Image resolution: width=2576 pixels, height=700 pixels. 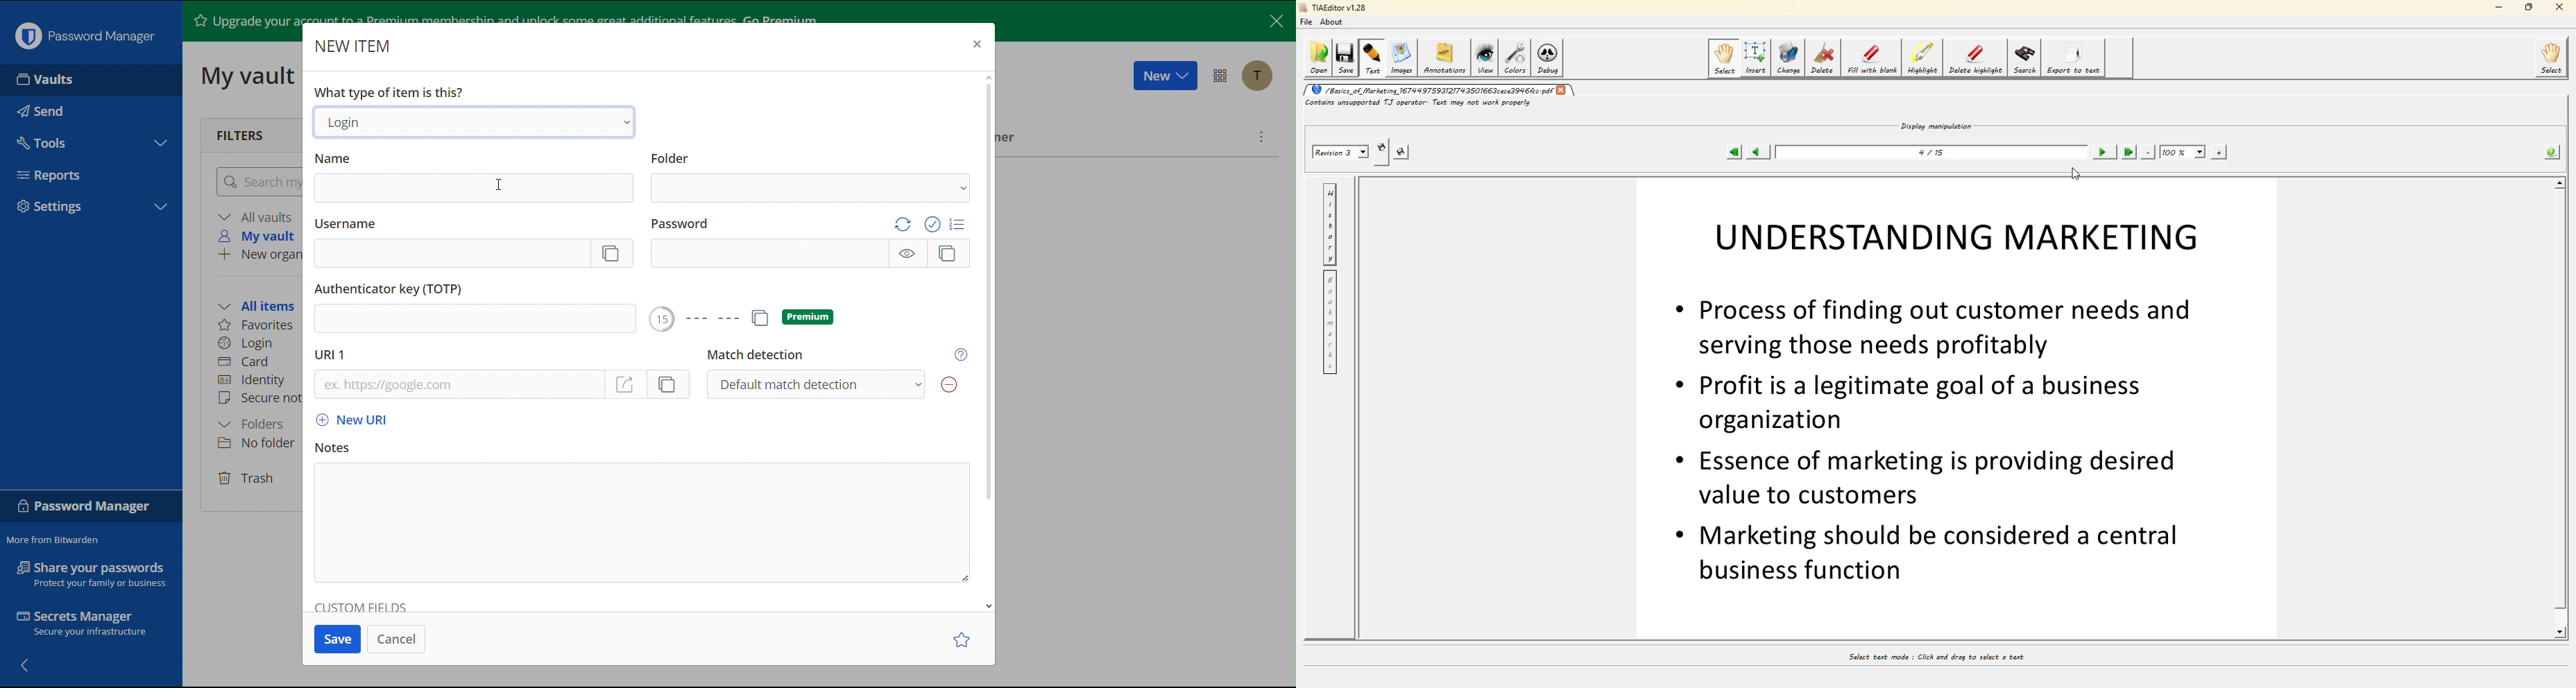 I want to click on Name, so click(x=475, y=177).